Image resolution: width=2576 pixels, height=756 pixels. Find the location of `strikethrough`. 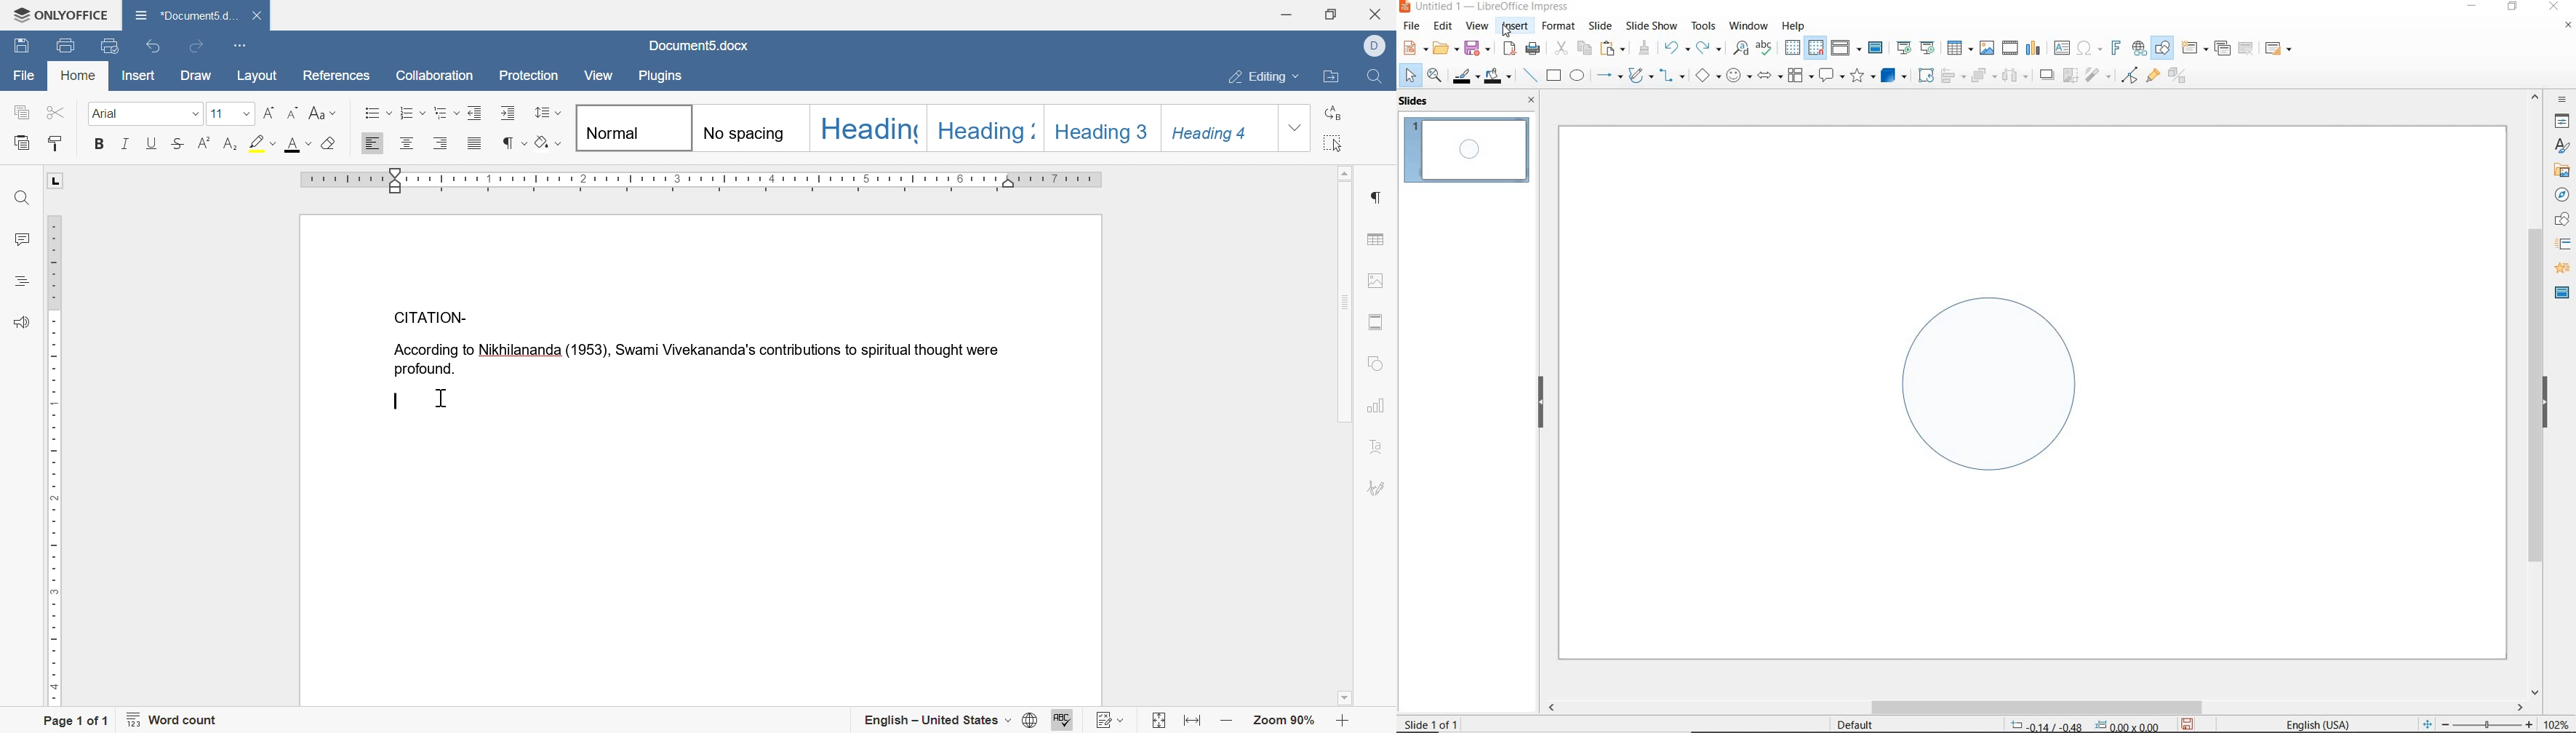

strikethrough is located at coordinates (178, 145).